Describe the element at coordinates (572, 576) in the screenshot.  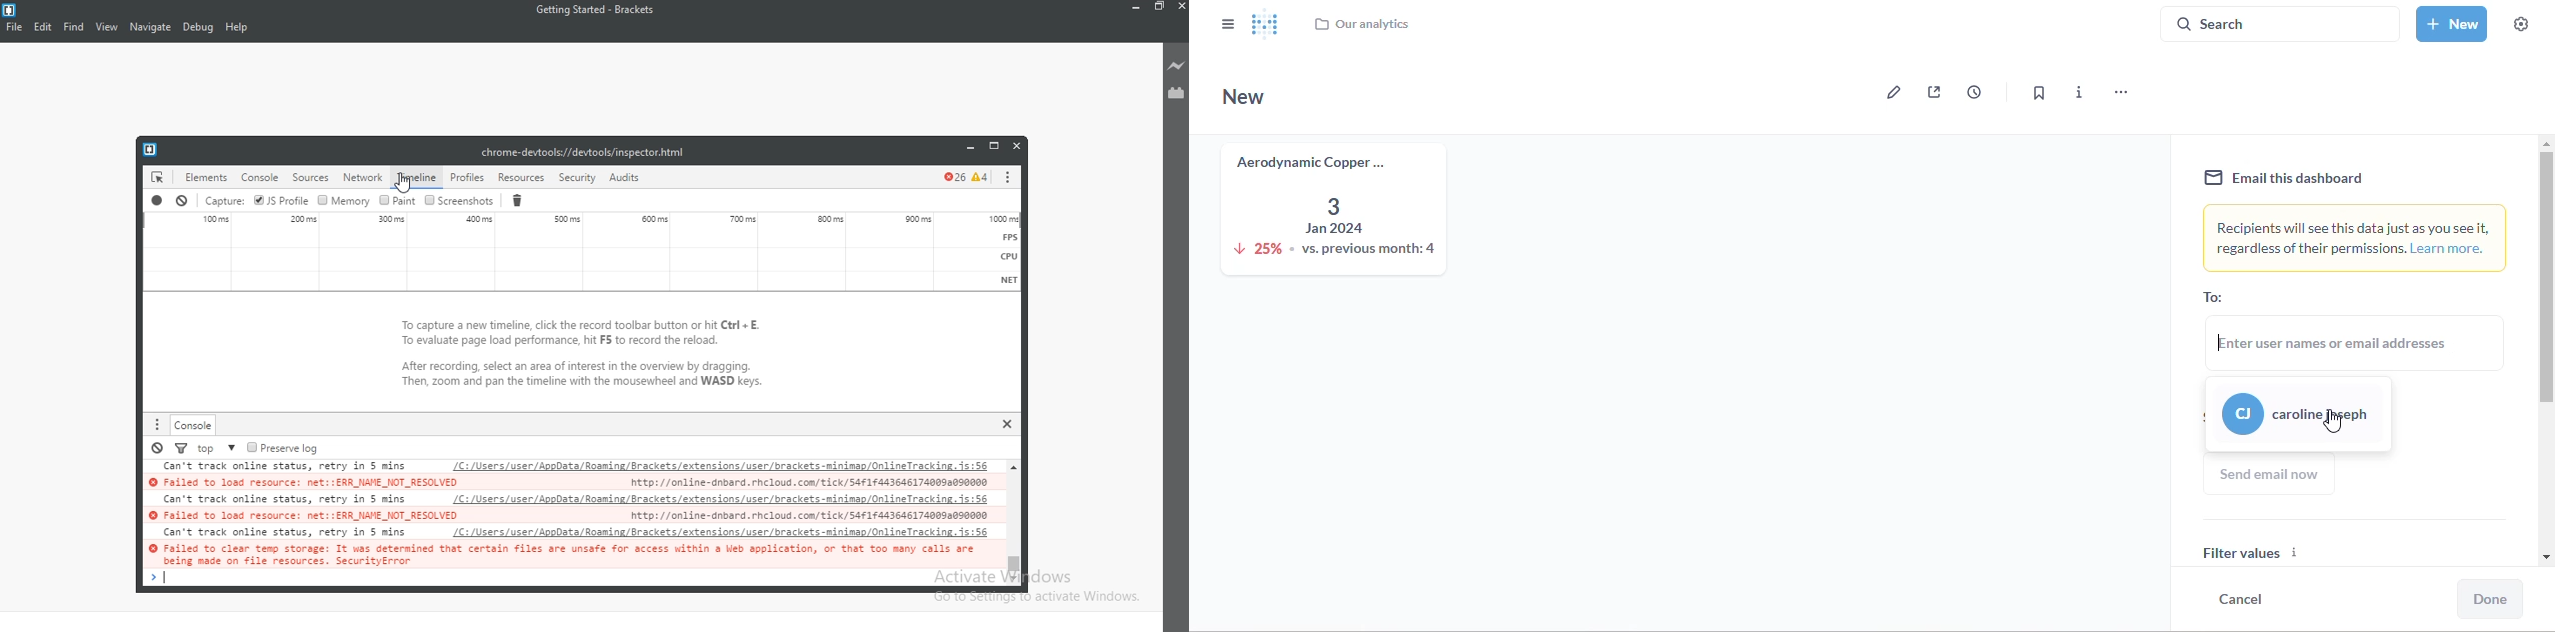
I see `Enter Tab` at that location.